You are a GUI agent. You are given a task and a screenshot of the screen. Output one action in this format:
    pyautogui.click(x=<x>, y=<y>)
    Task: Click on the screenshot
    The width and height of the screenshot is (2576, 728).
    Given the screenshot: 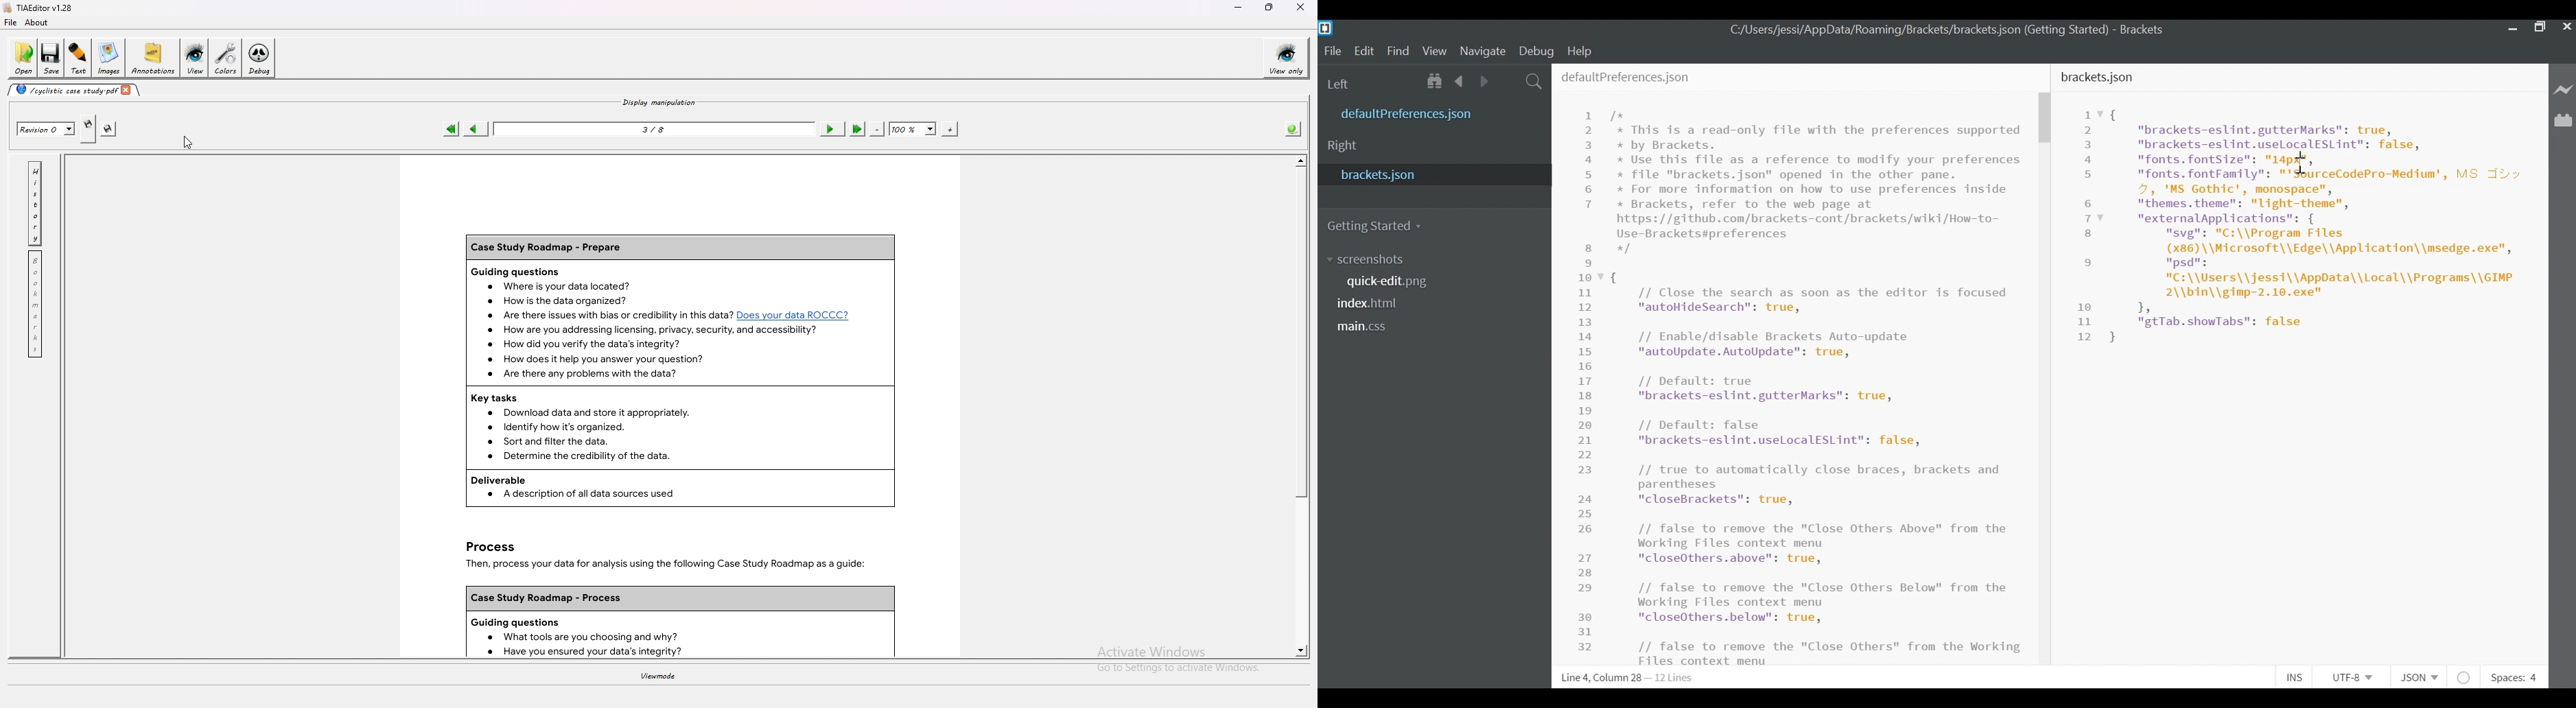 What is the action you would take?
    pyautogui.click(x=1373, y=258)
    